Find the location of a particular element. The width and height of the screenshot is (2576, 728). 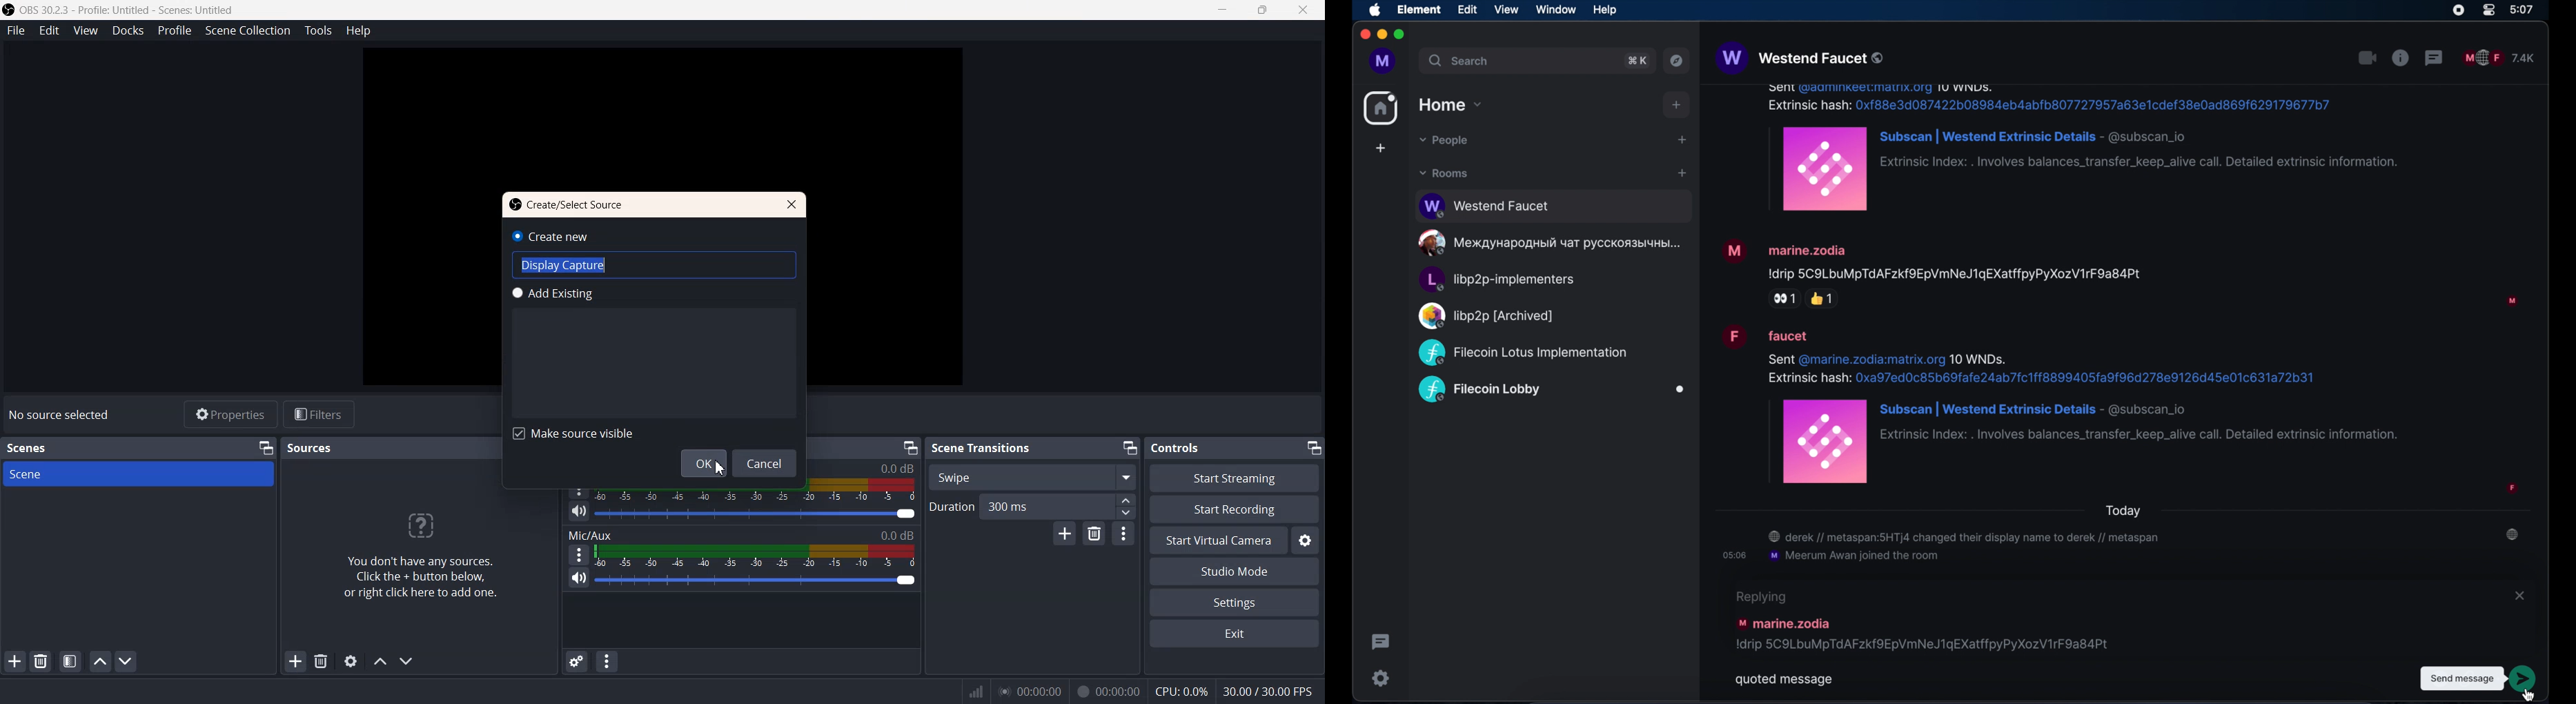

Add Existing is located at coordinates (552, 294).